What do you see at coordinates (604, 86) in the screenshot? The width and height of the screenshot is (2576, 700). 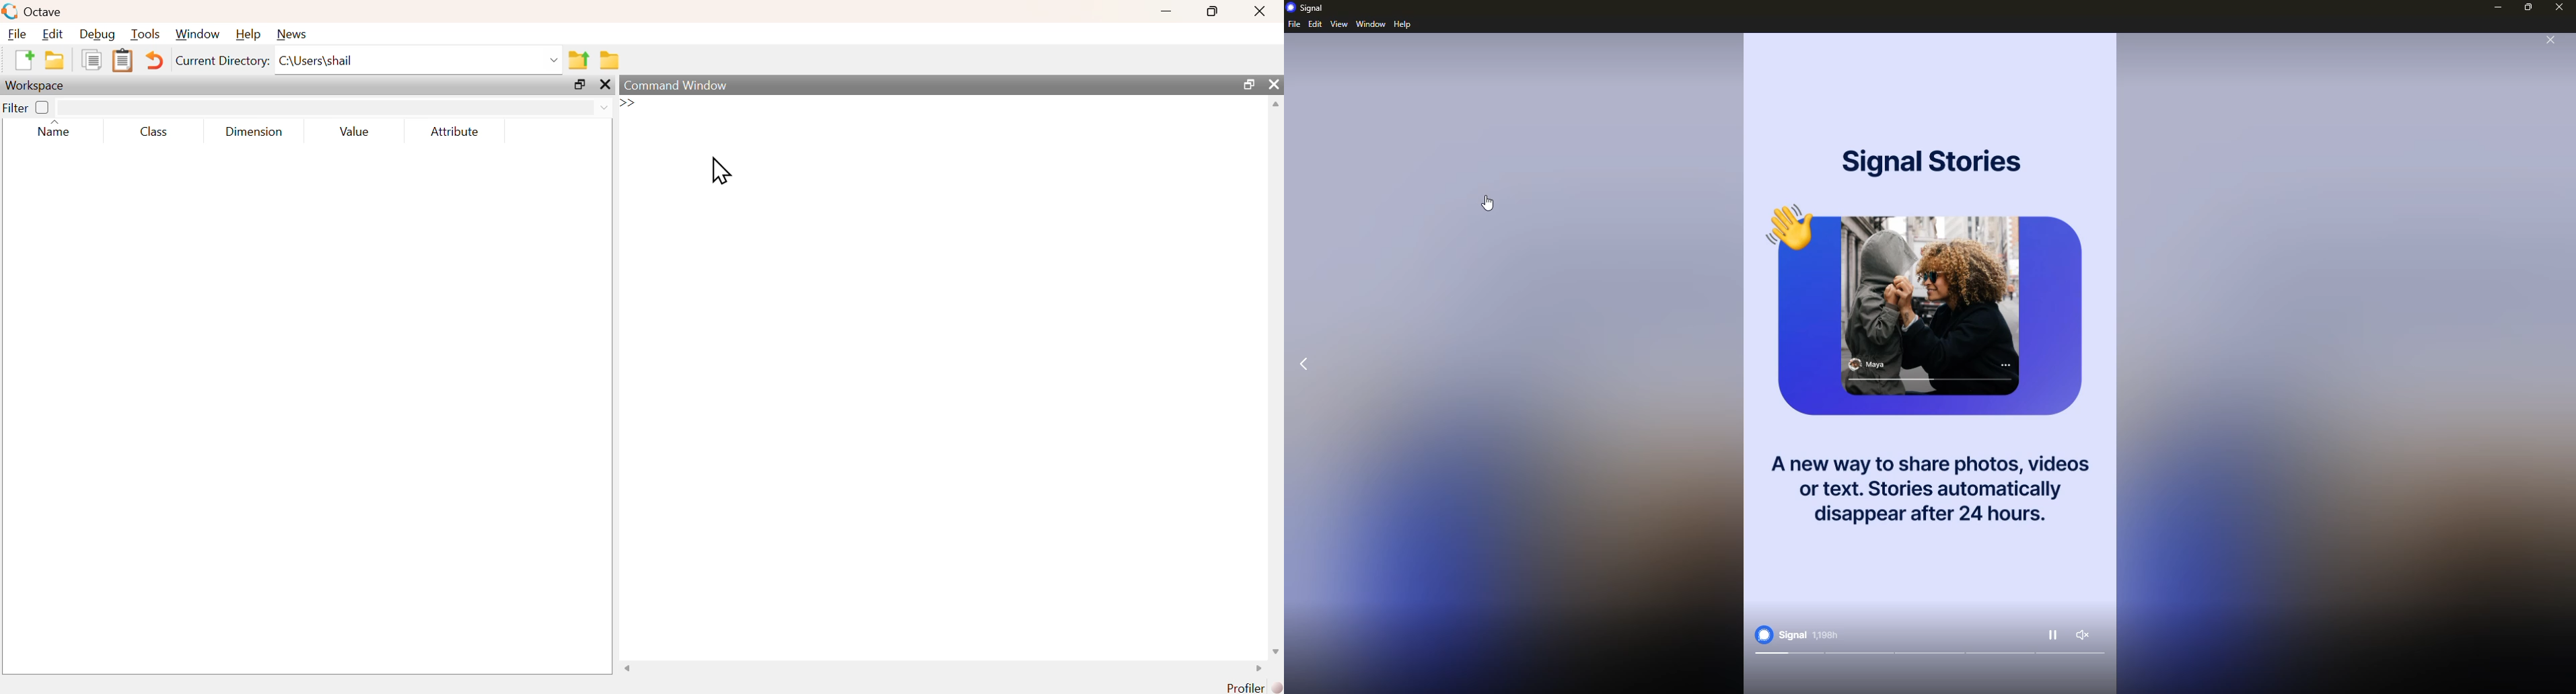 I see `close` at bounding box center [604, 86].